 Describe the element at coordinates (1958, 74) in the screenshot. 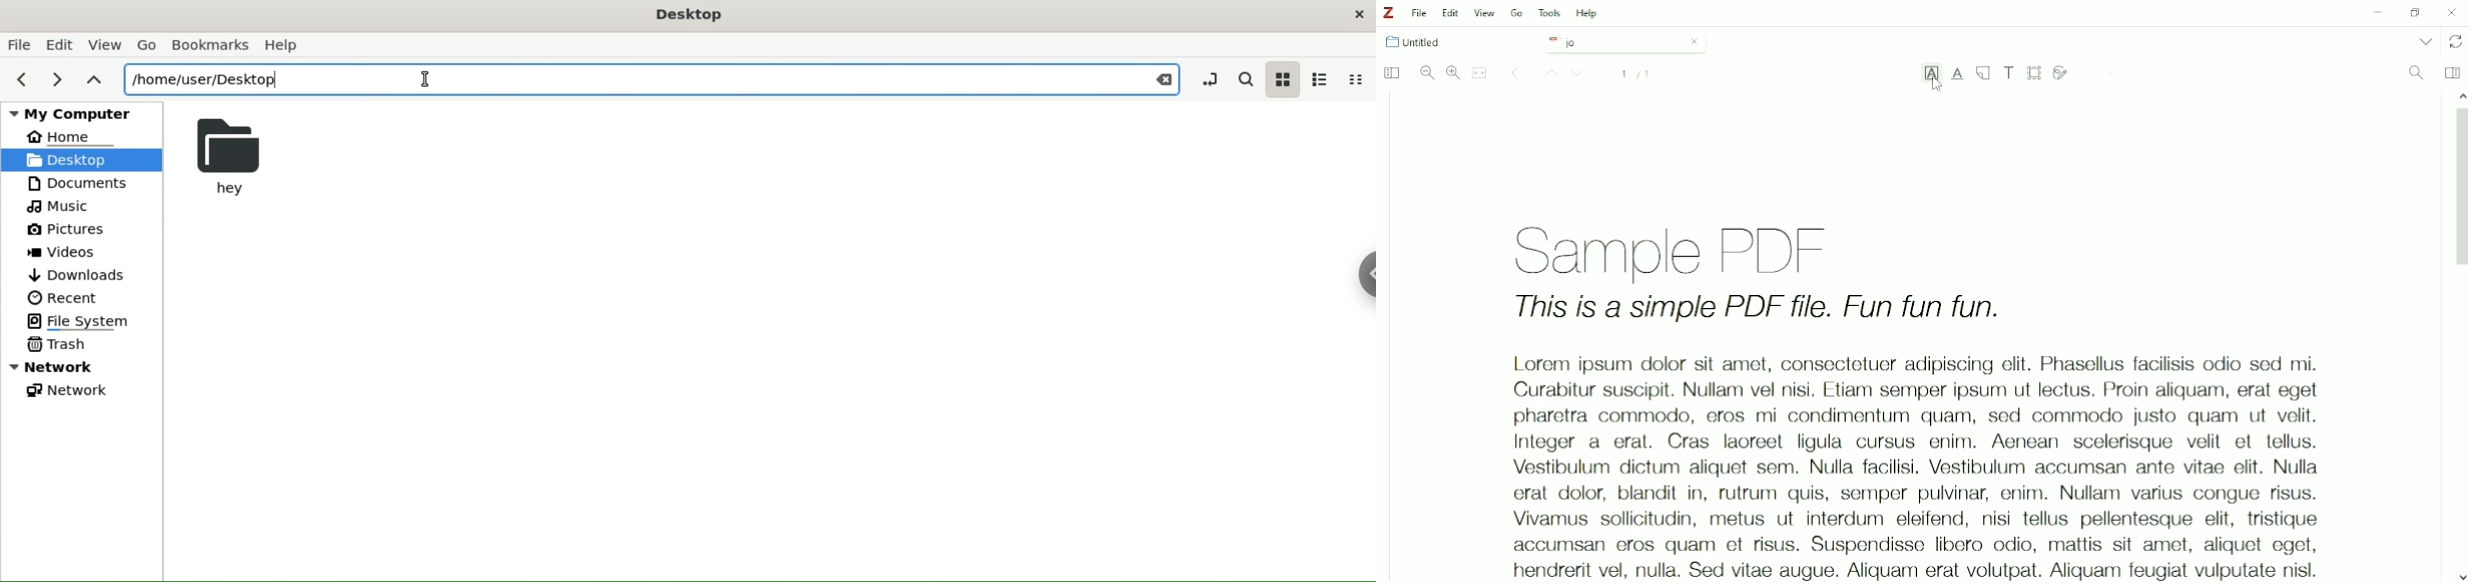

I see `Underline Text` at that location.